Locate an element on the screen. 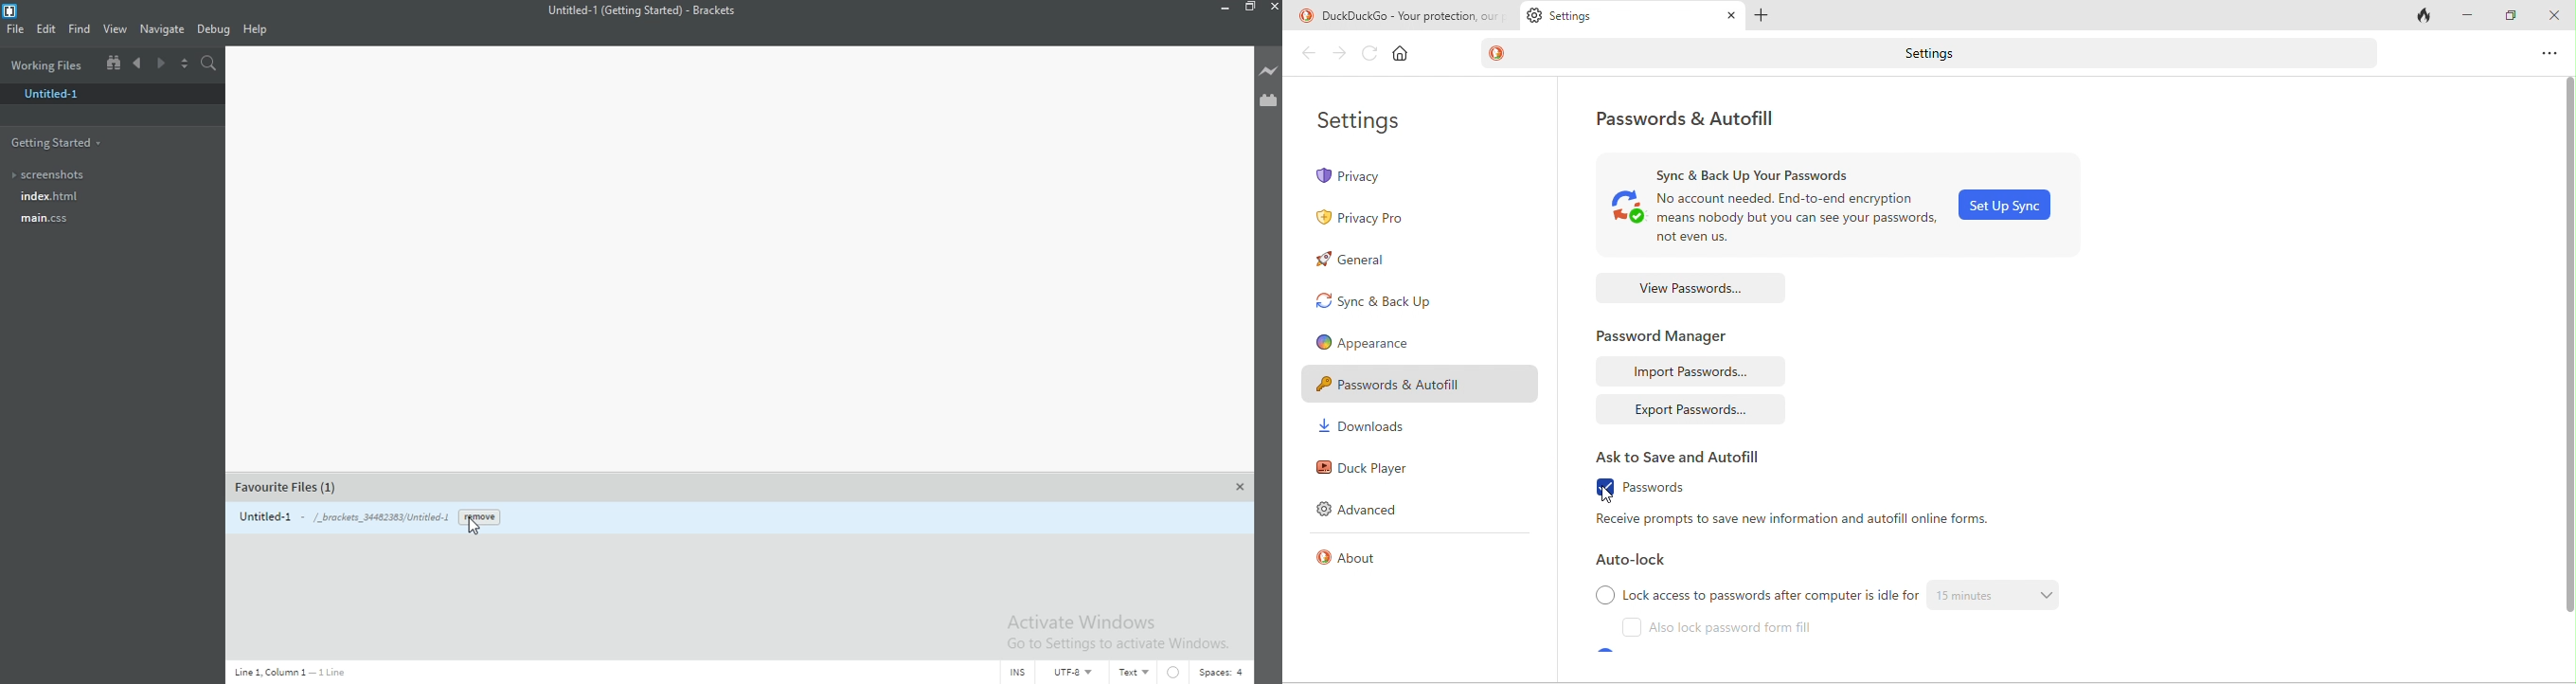 Image resolution: width=2576 pixels, height=700 pixels. also lock password form fill is located at coordinates (1740, 628).